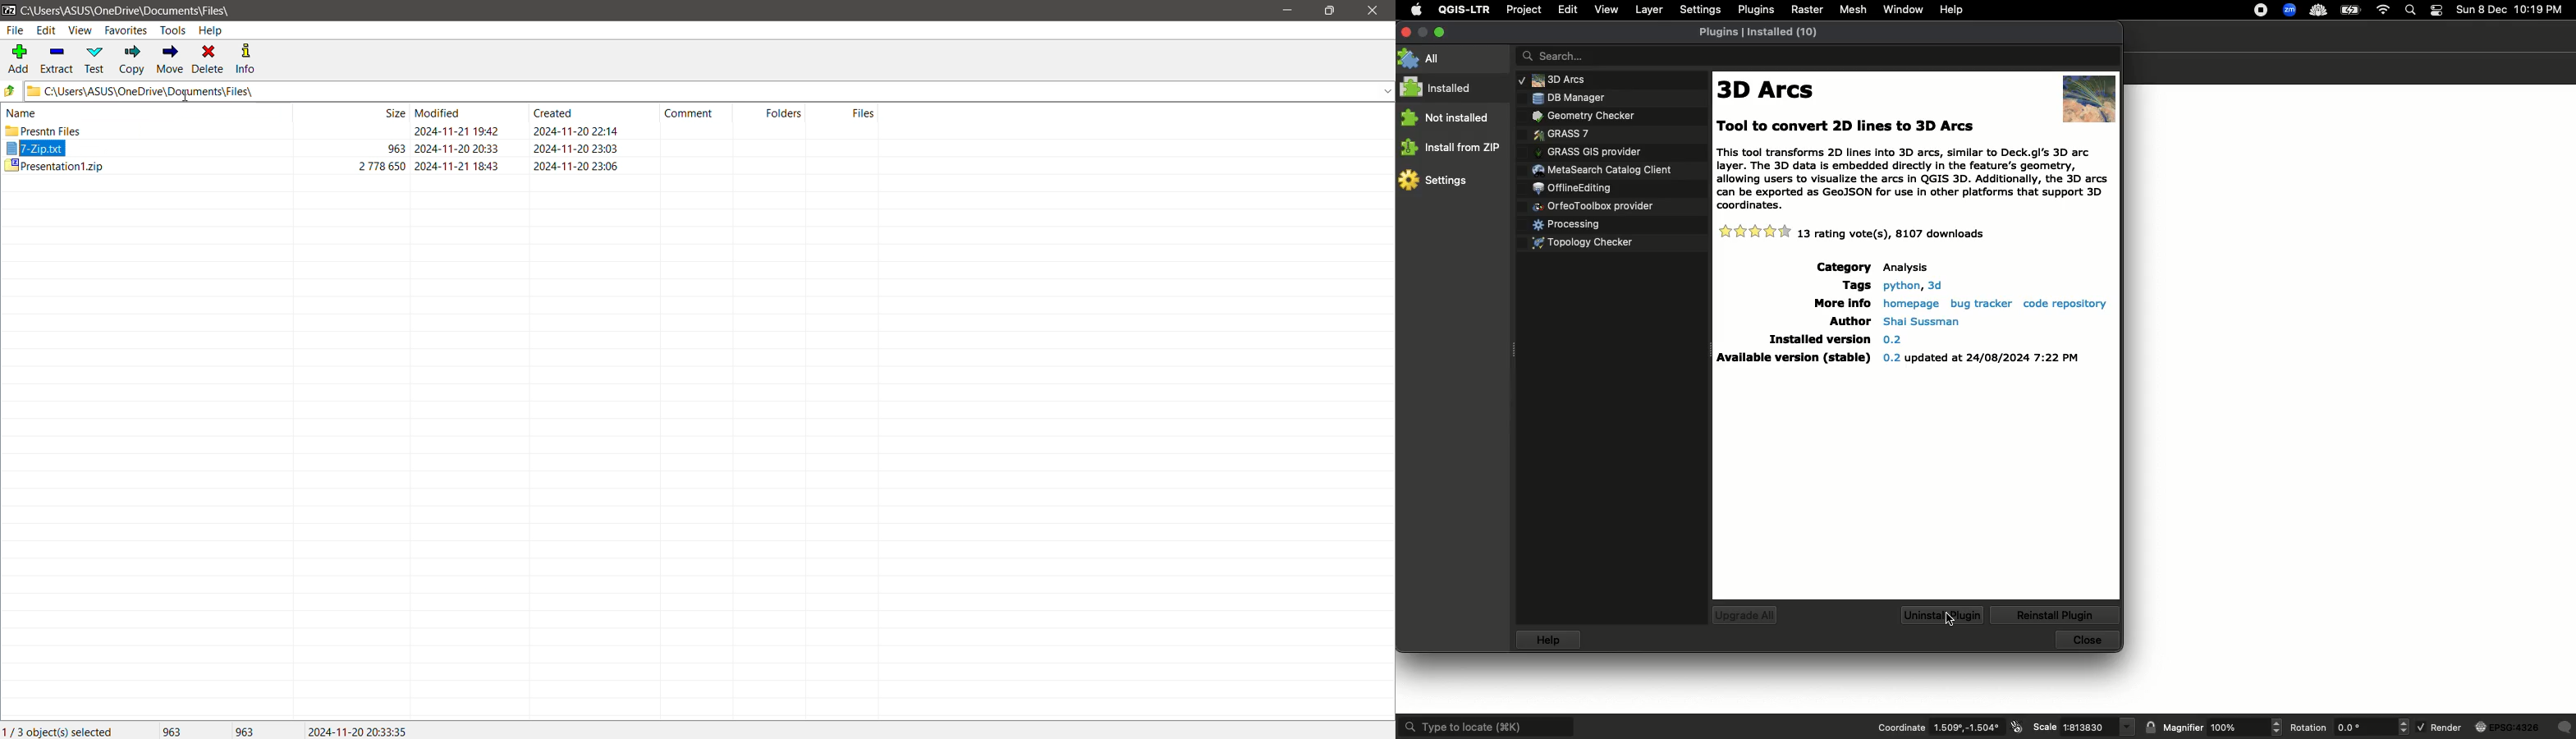 This screenshot has width=2576, height=756. What do you see at coordinates (457, 131) in the screenshot?
I see `modified date & time` at bounding box center [457, 131].